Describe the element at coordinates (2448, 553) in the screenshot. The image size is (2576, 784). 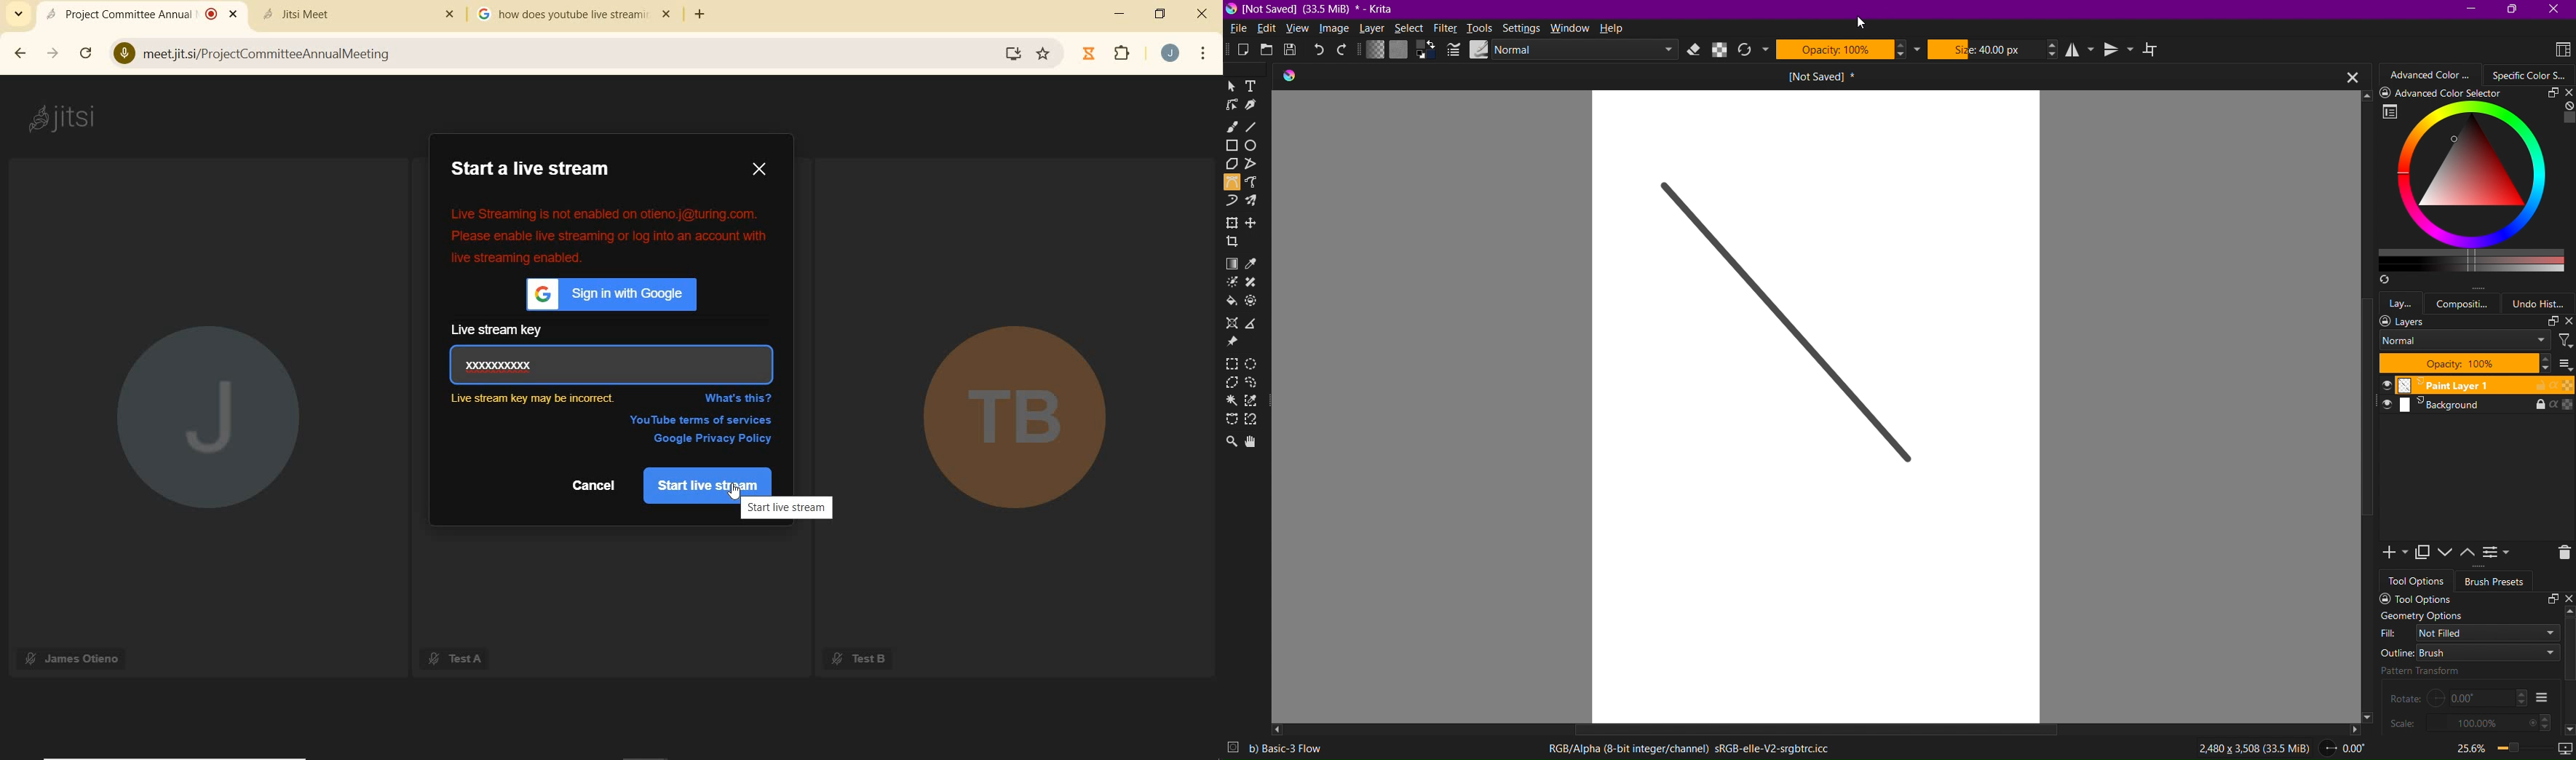
I see `Move Layer or Mask Down` at that location.